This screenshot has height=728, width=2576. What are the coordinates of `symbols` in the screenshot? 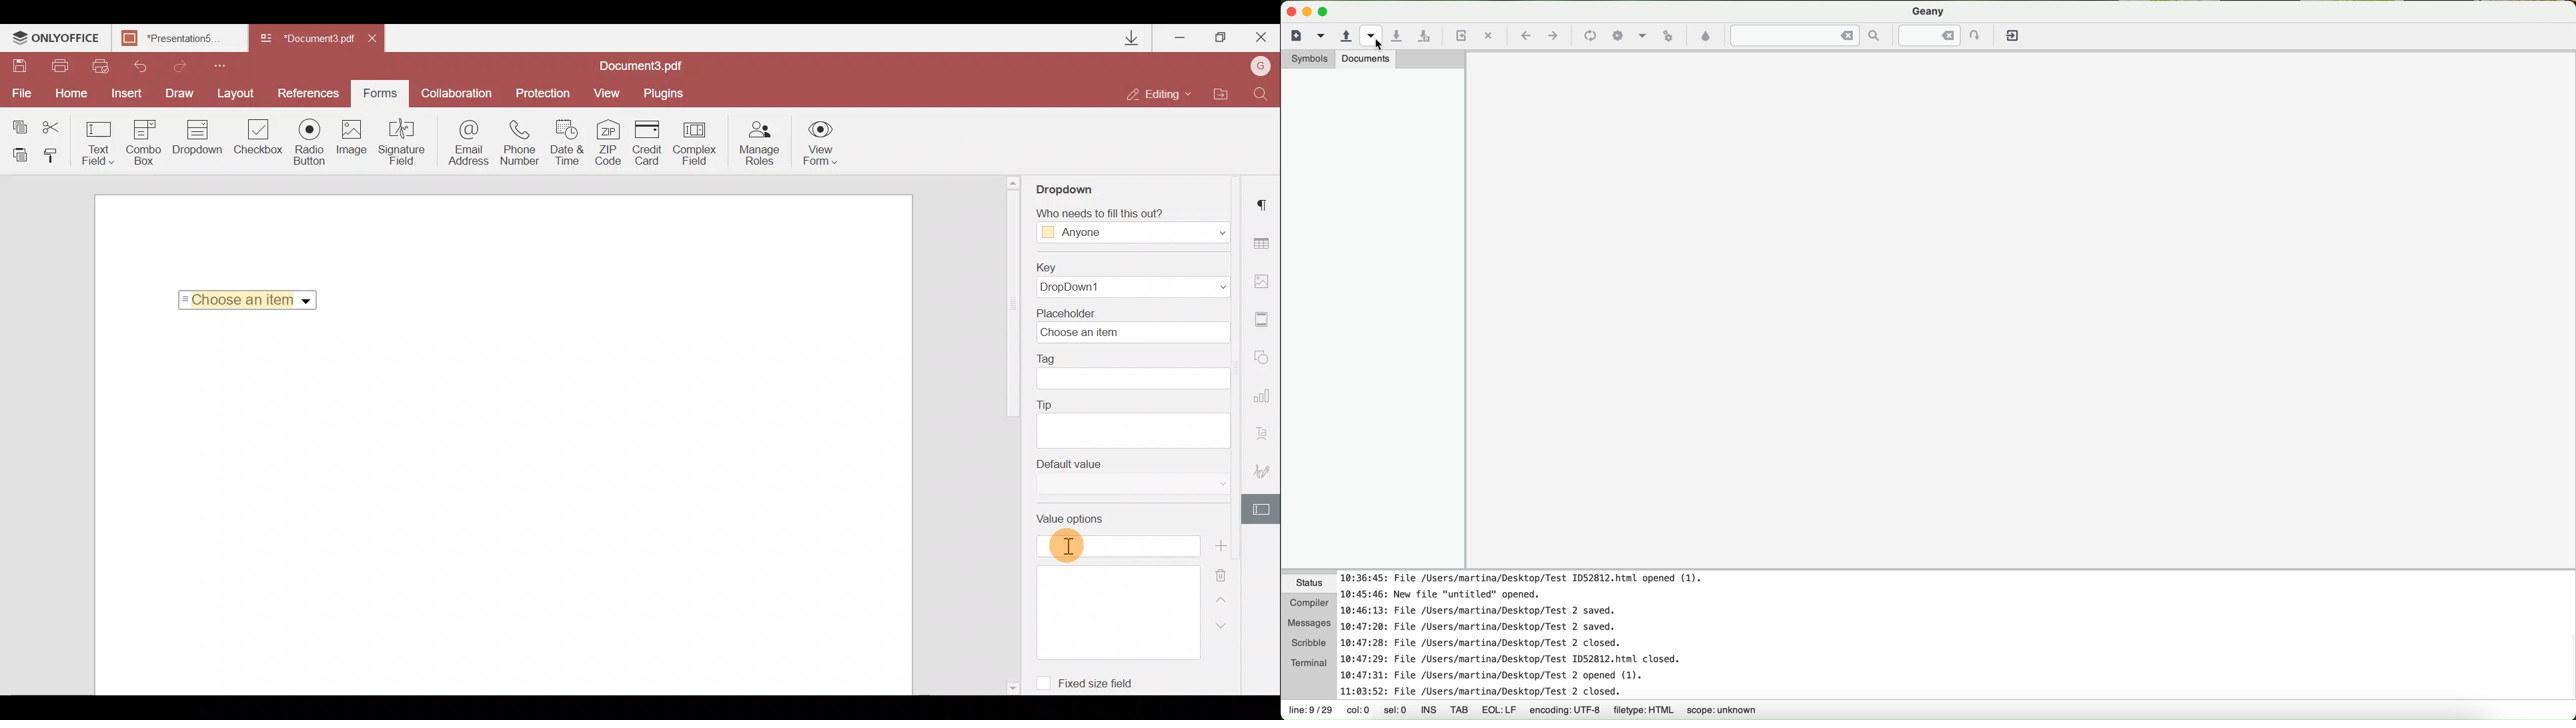 It's located at (1307, 58).